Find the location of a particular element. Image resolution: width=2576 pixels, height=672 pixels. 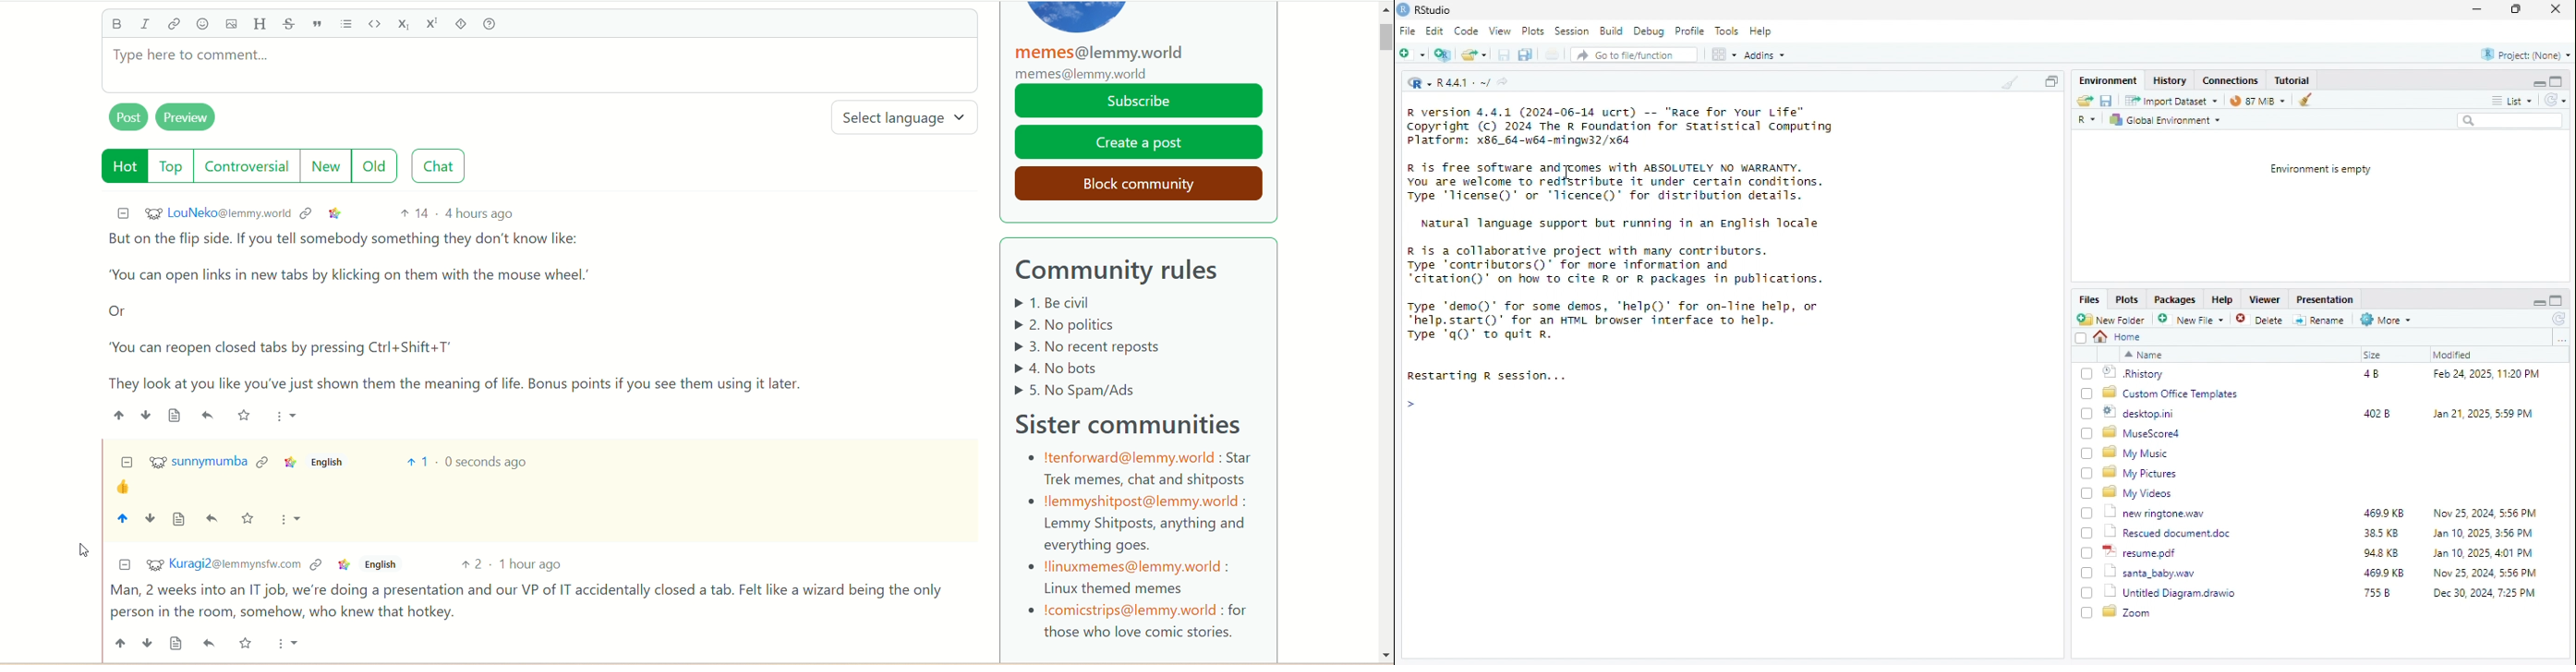

Size is located at coordinates (2374, 355).